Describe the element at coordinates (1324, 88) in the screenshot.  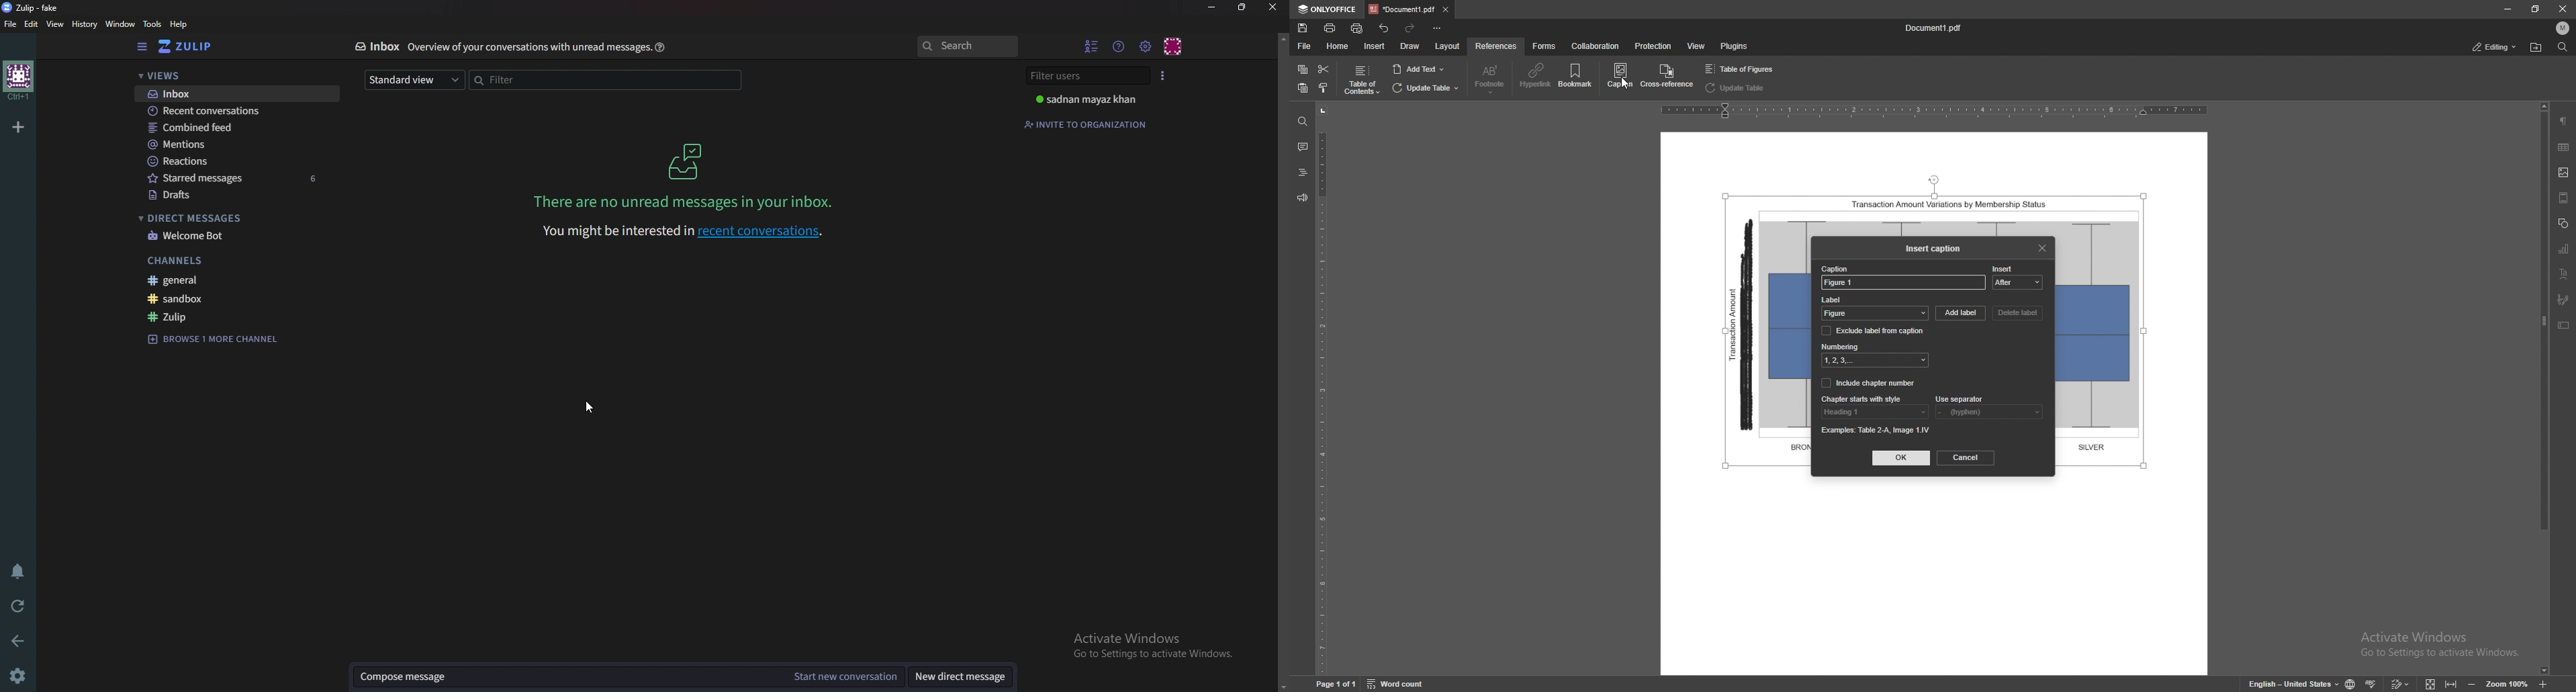
I see `copy style` at that location.